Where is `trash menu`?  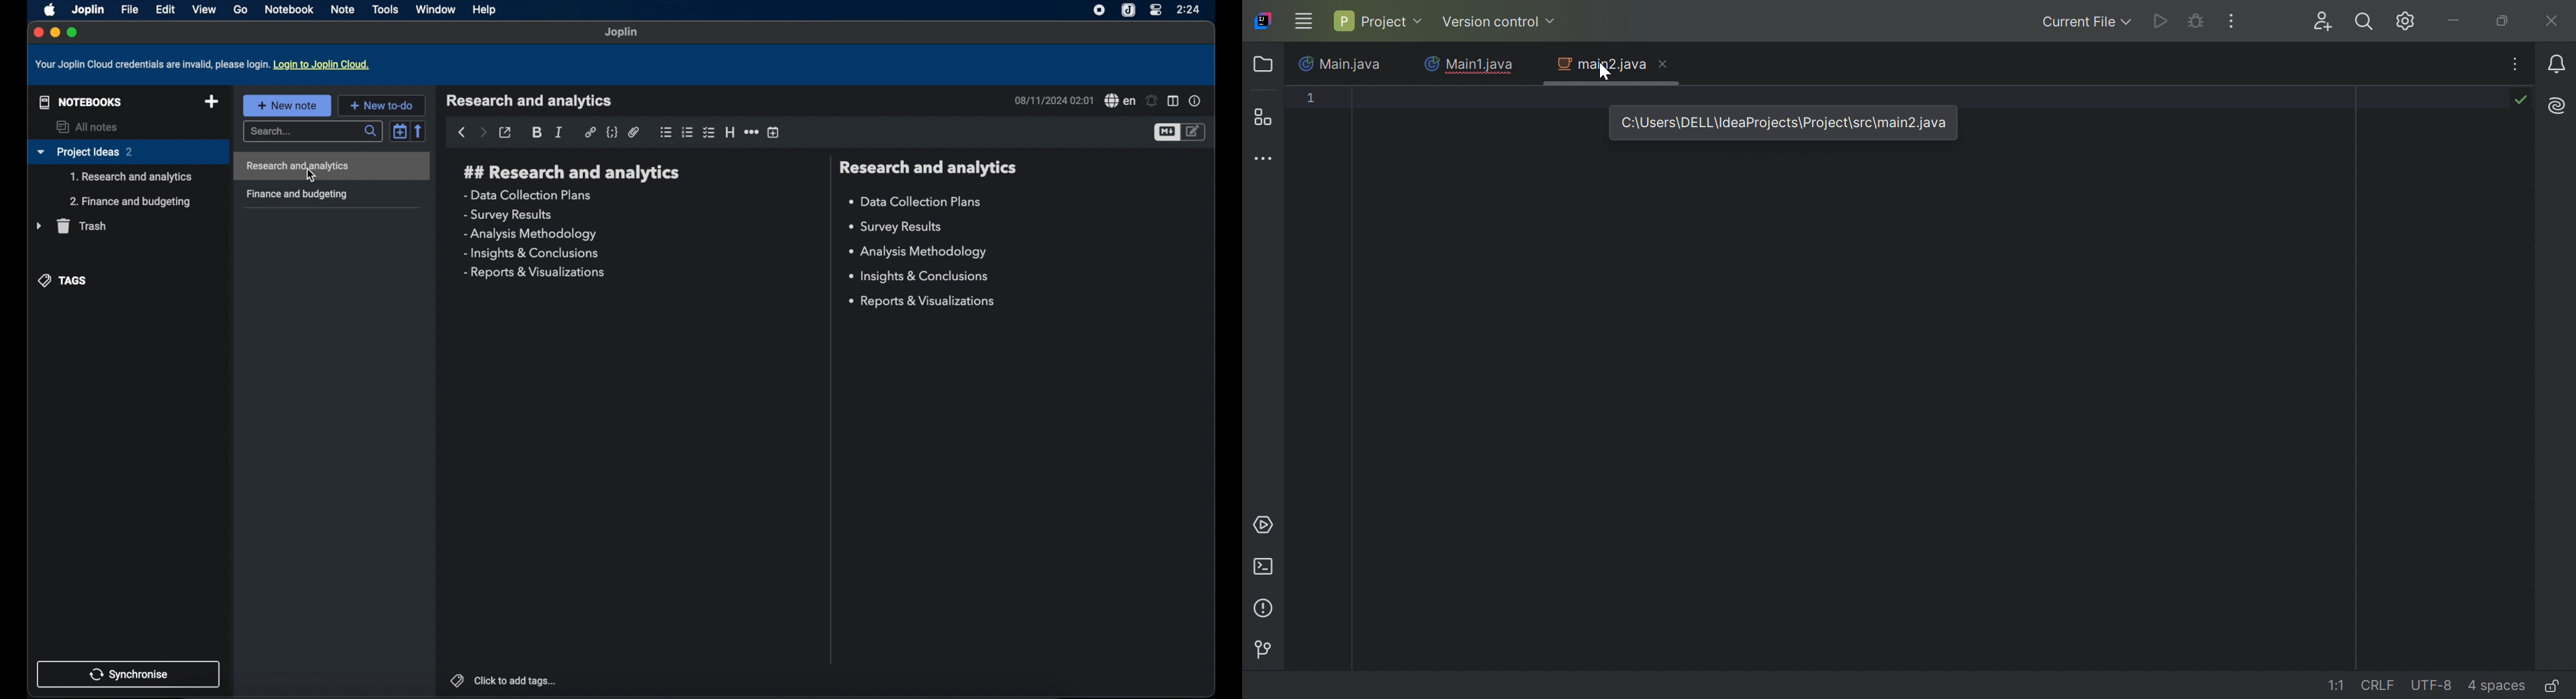 trash menu is located at coordinates (71, 226).